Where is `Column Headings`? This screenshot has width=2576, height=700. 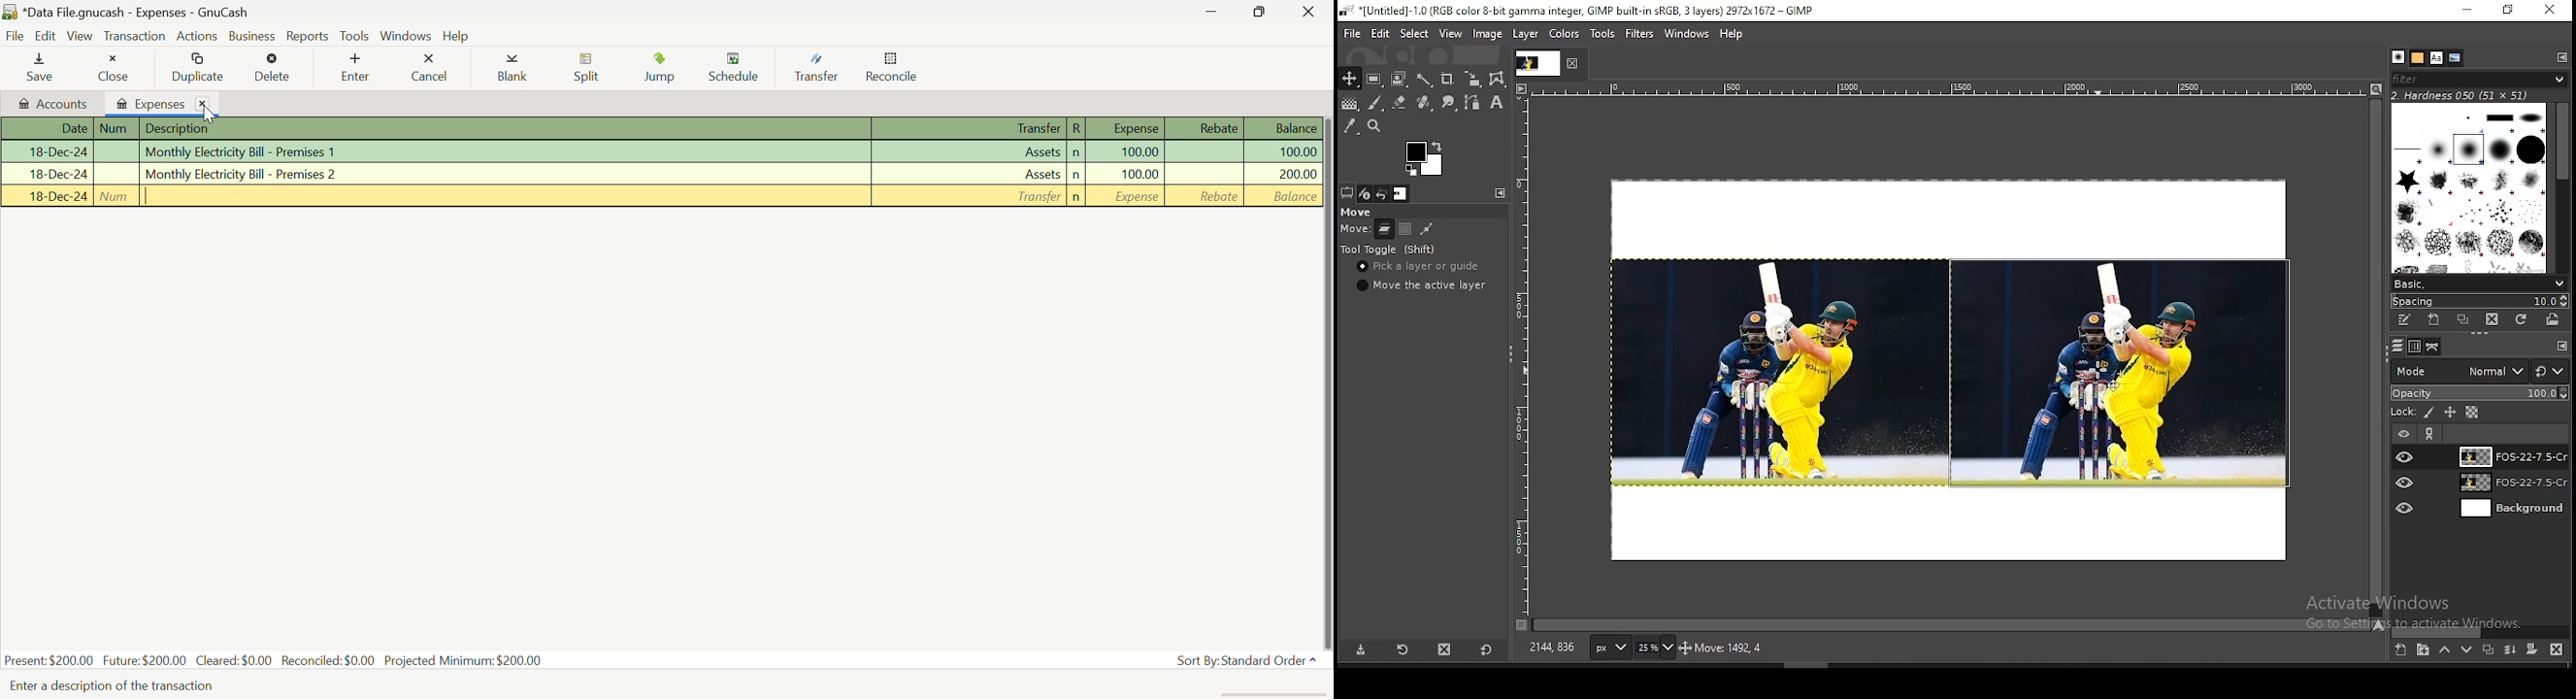 Column Headings is located at coordinates (662, 129).